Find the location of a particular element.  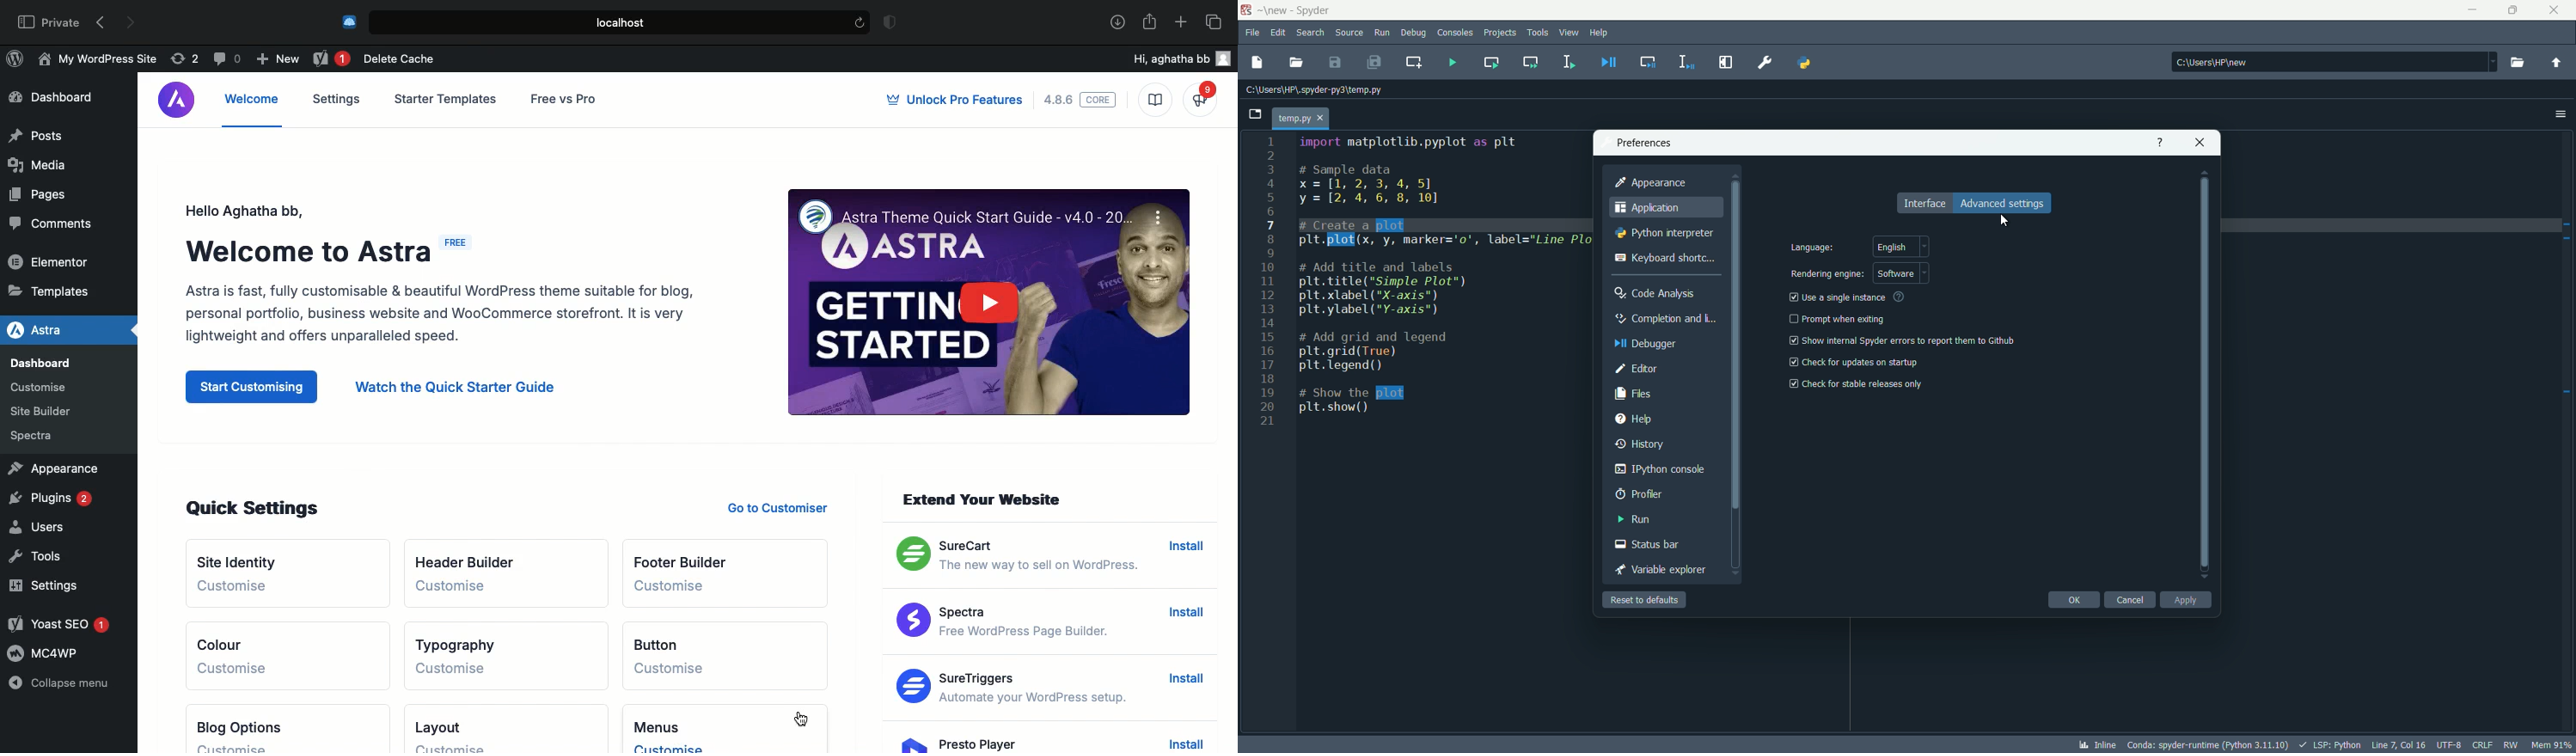

appearance is located at coordinates (1651, 182).